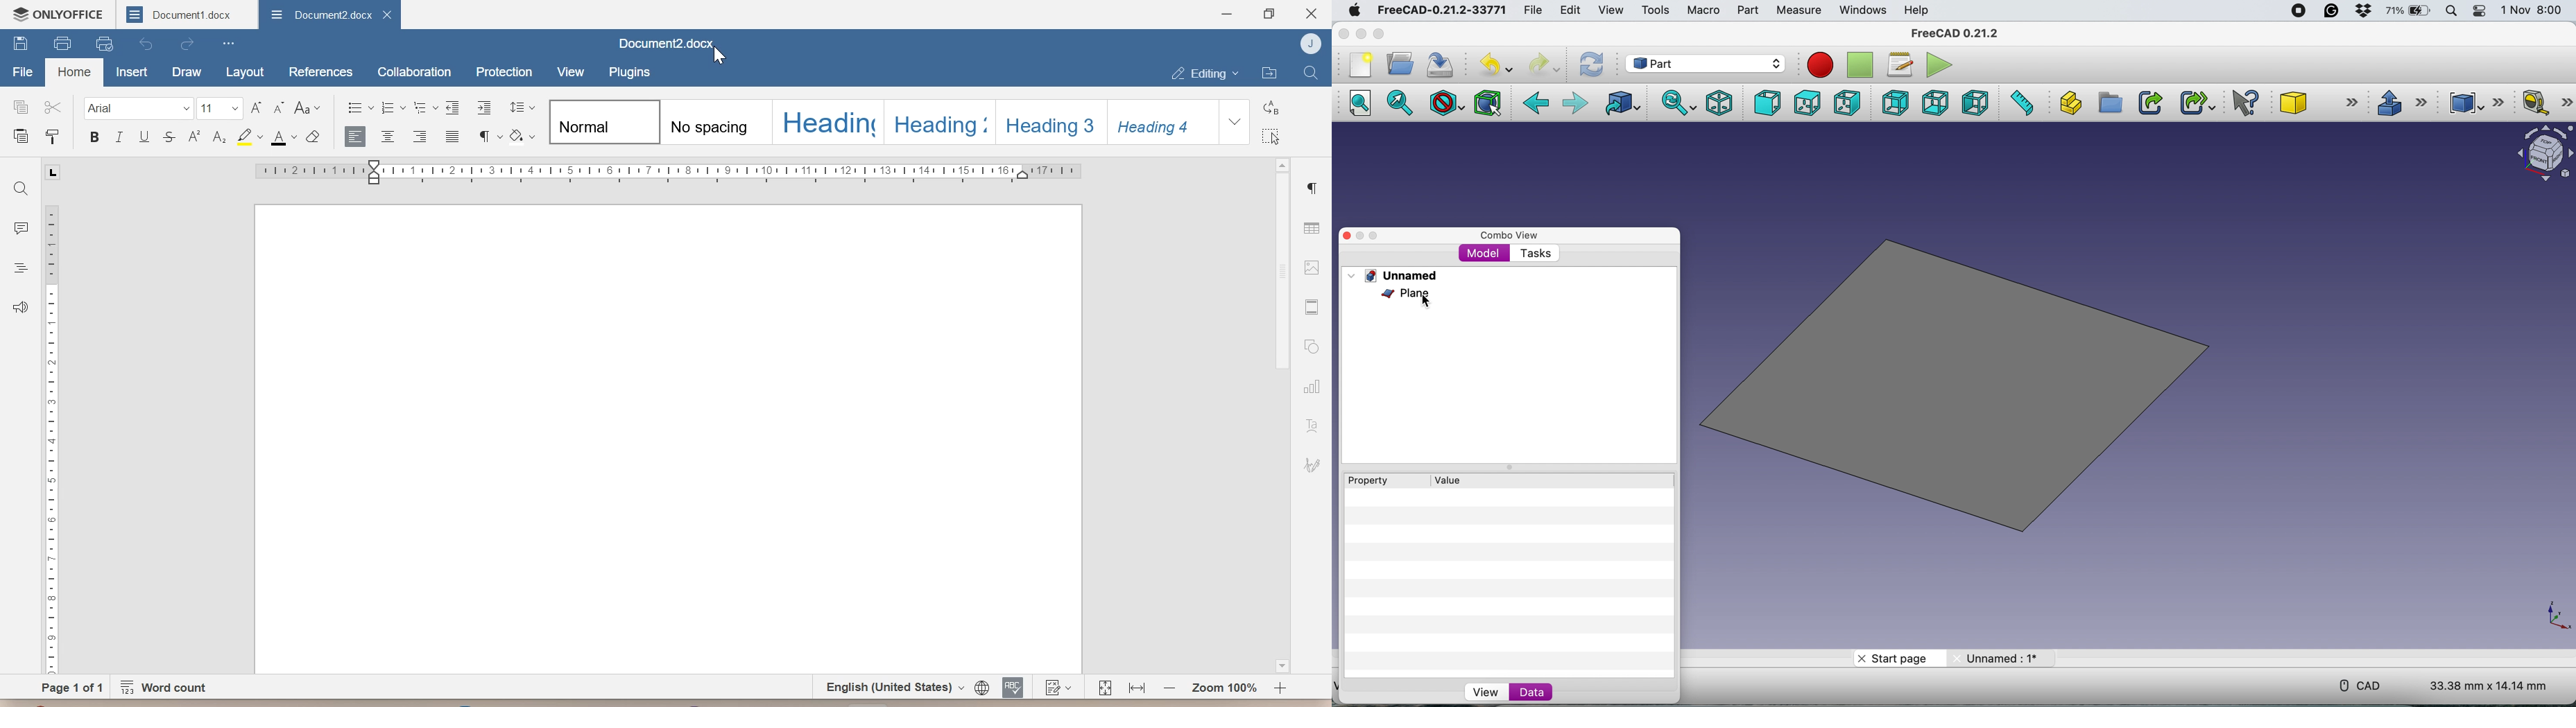 Image resolution: width=2576 pixels, height=728 pixels. What do you see at coordinates (667, 172) in the screenshot?
I see `Scale` at bounding box center [667, 172].